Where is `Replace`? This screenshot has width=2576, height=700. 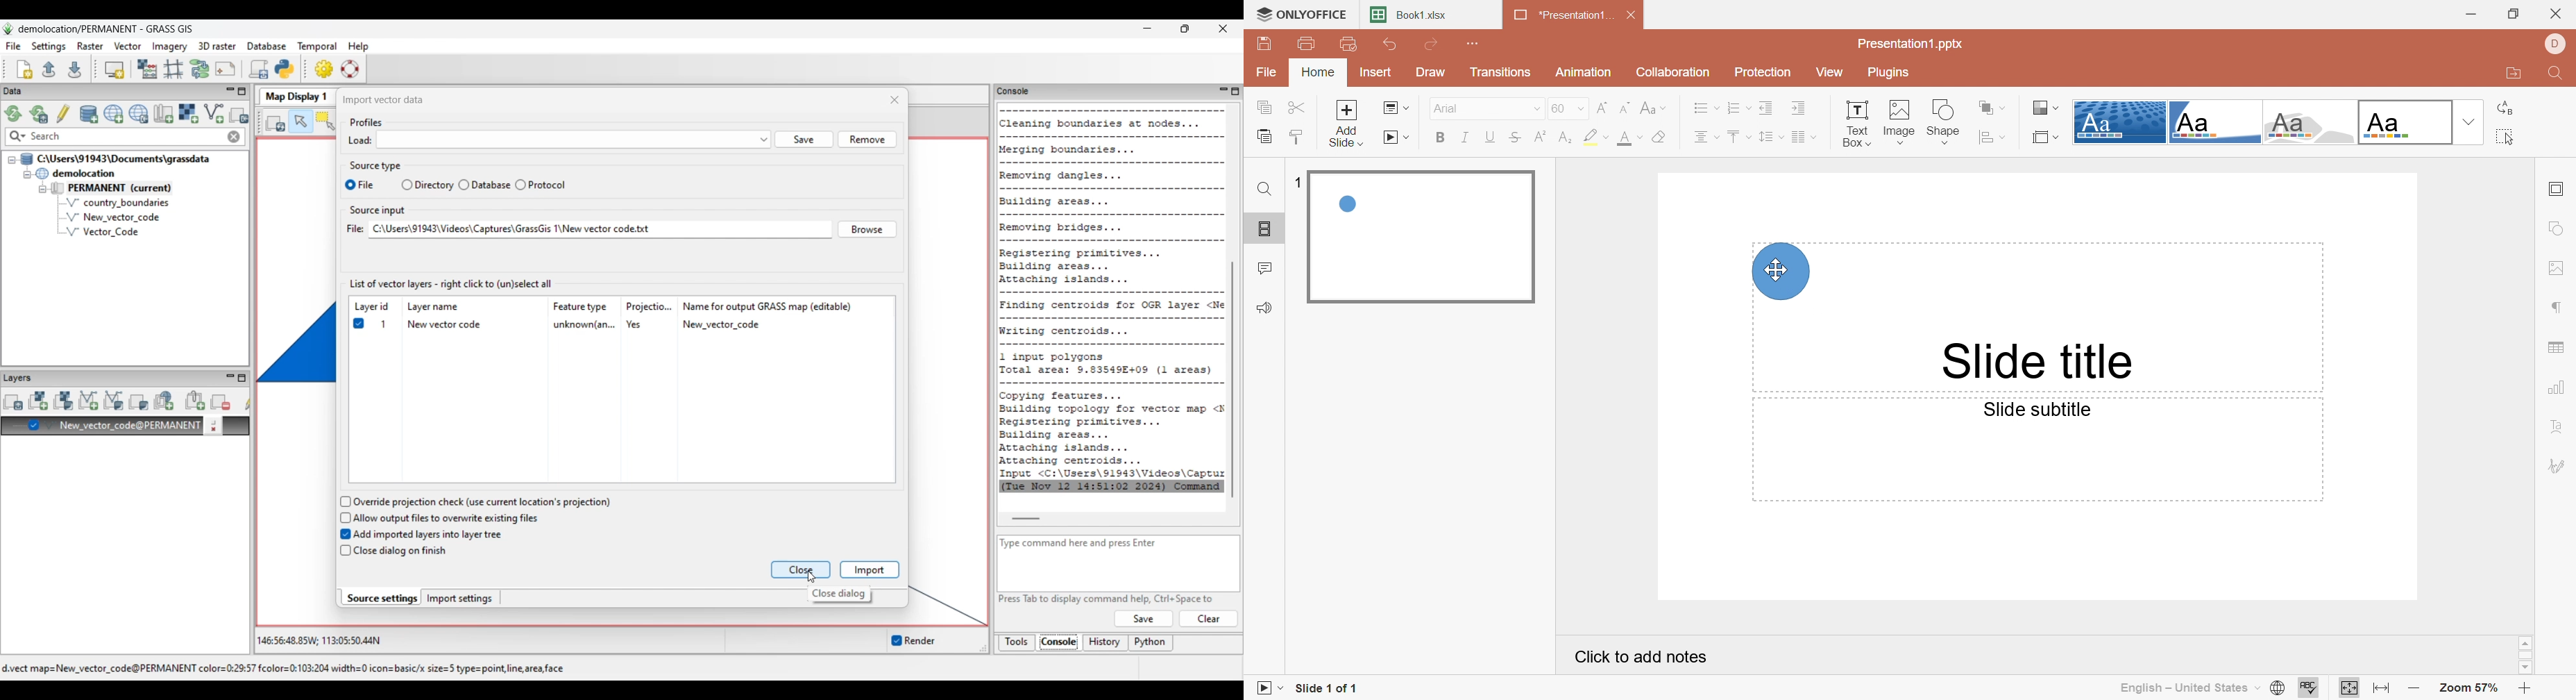
Replace is located at coordinates (2505, 108).